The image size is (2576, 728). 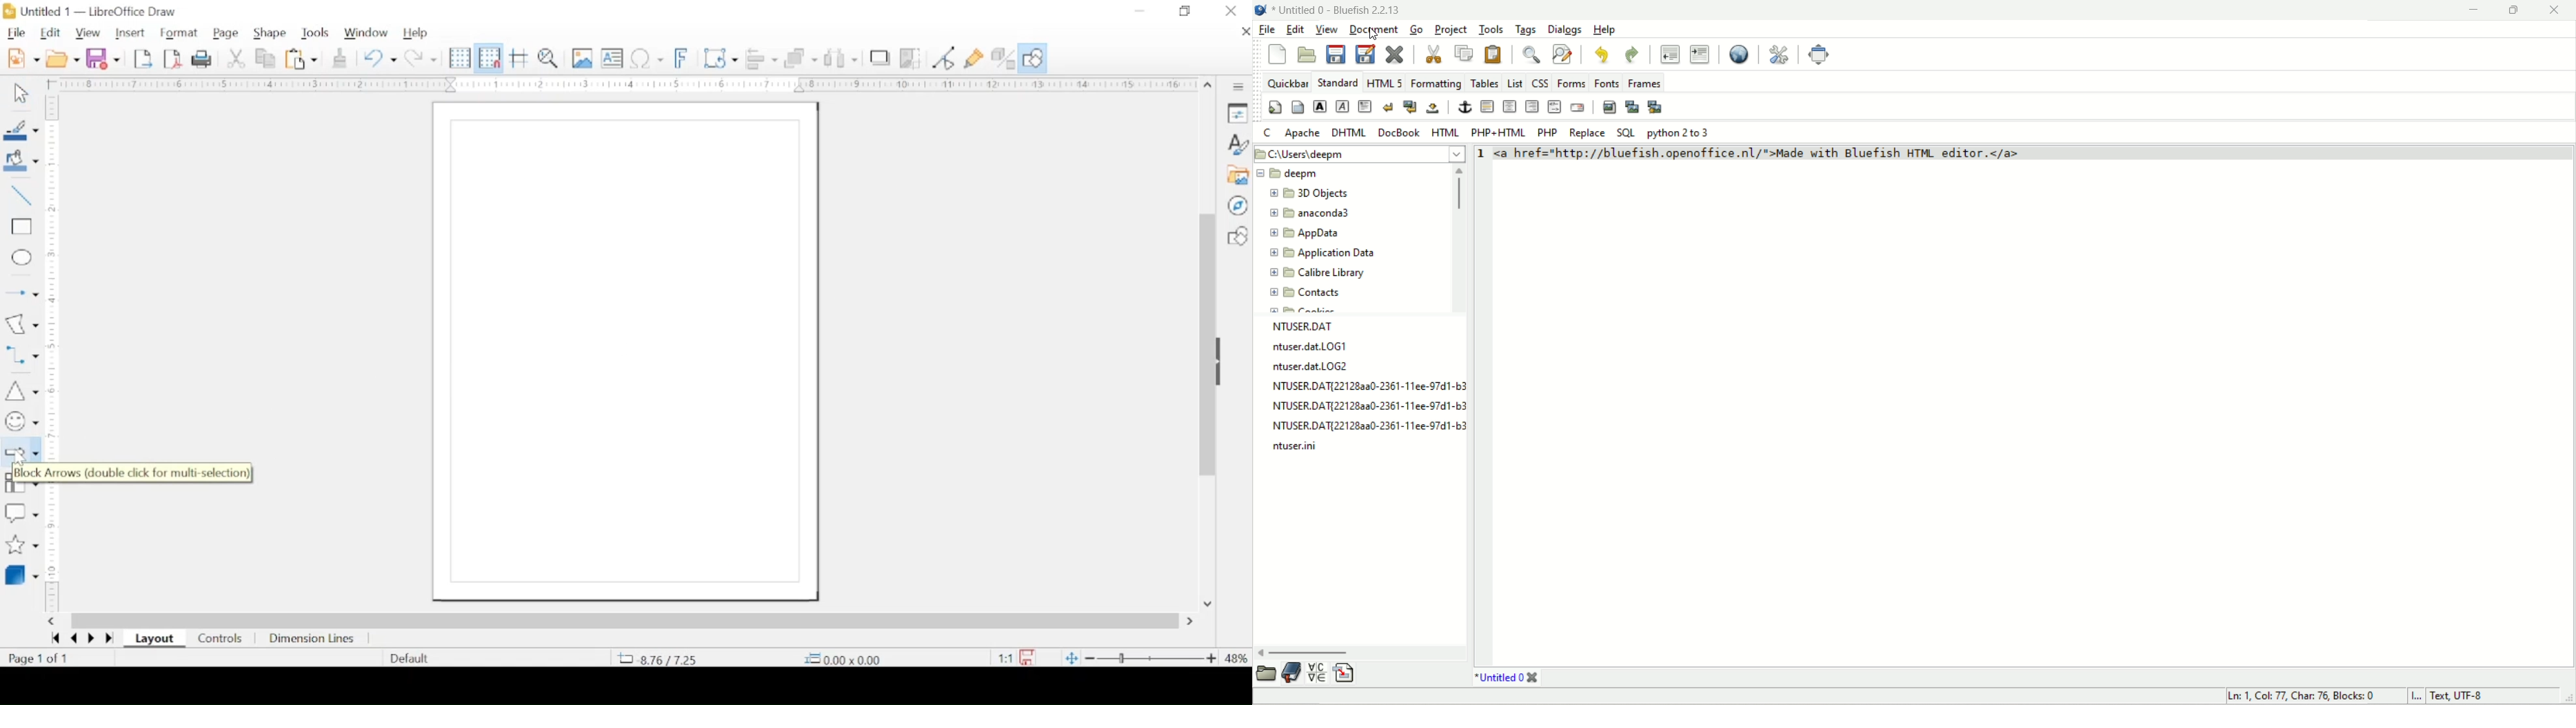 I want to click on close, so click(x=1245, y=31).